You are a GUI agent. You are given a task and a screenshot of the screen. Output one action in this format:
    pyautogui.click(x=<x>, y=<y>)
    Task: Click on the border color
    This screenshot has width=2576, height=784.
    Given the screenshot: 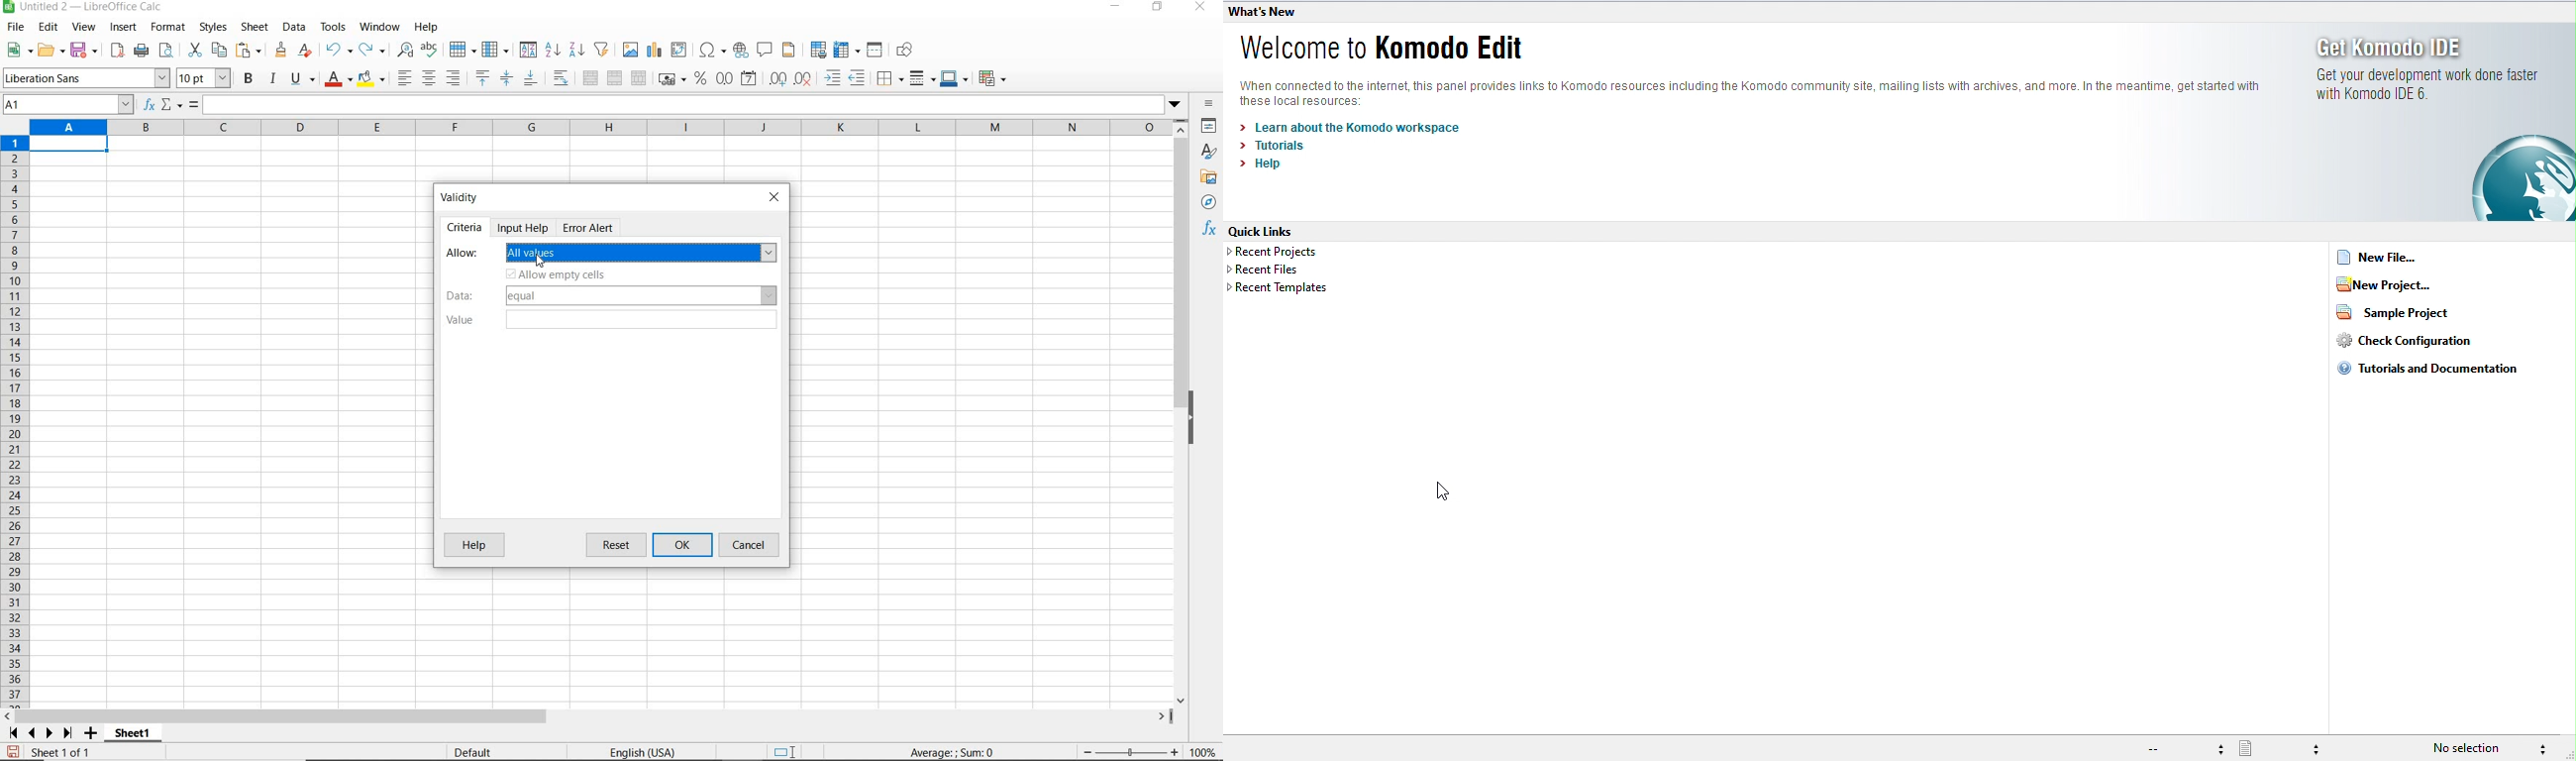 What is the action you would take?
    pyautogui.click(x=954, y=78)
    